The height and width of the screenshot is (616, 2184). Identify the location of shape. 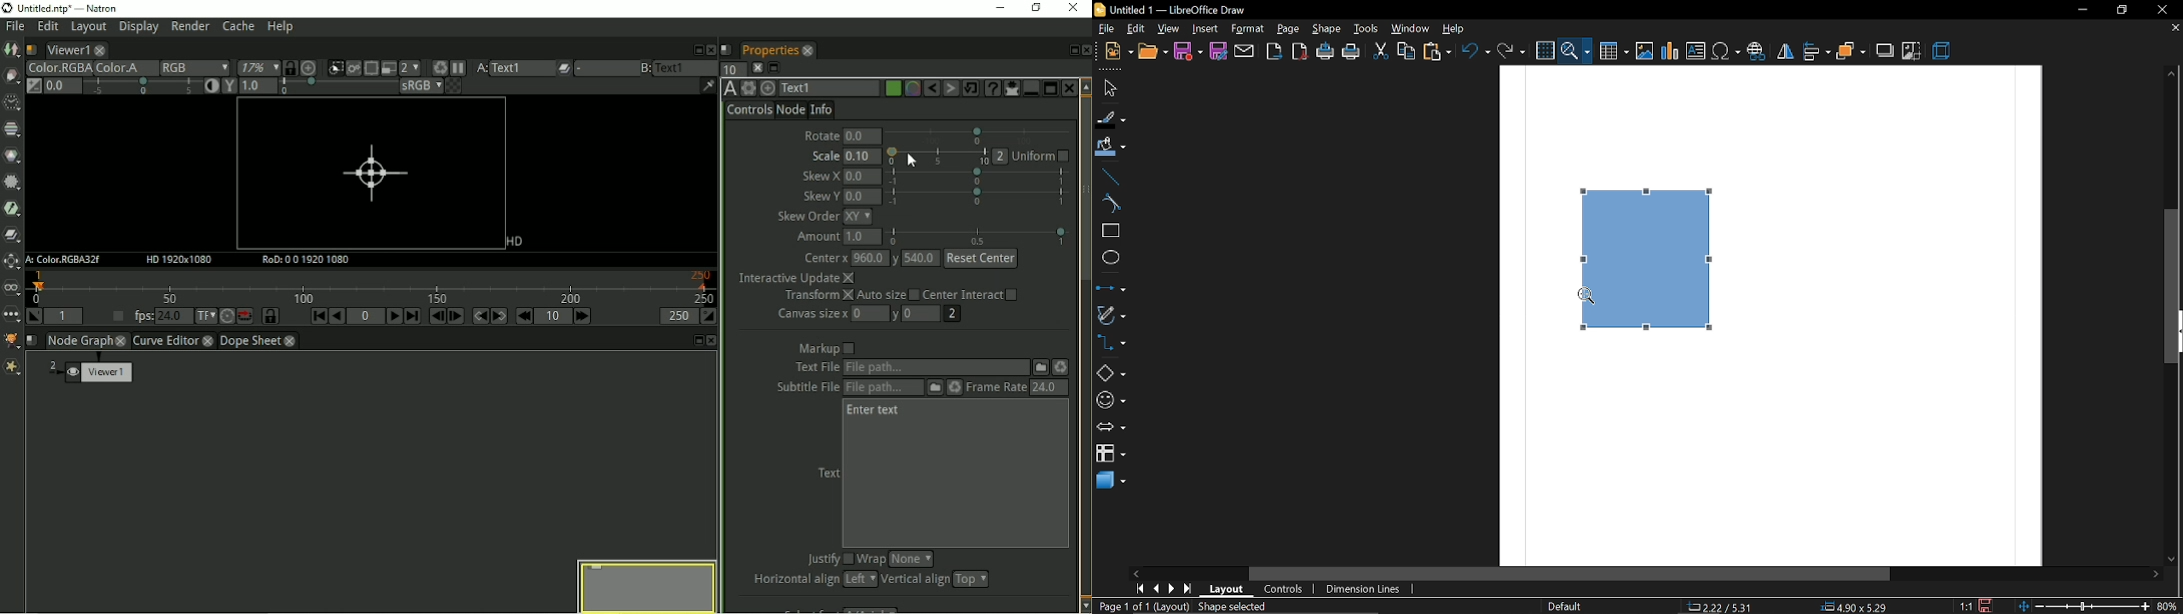
(1327, 30).